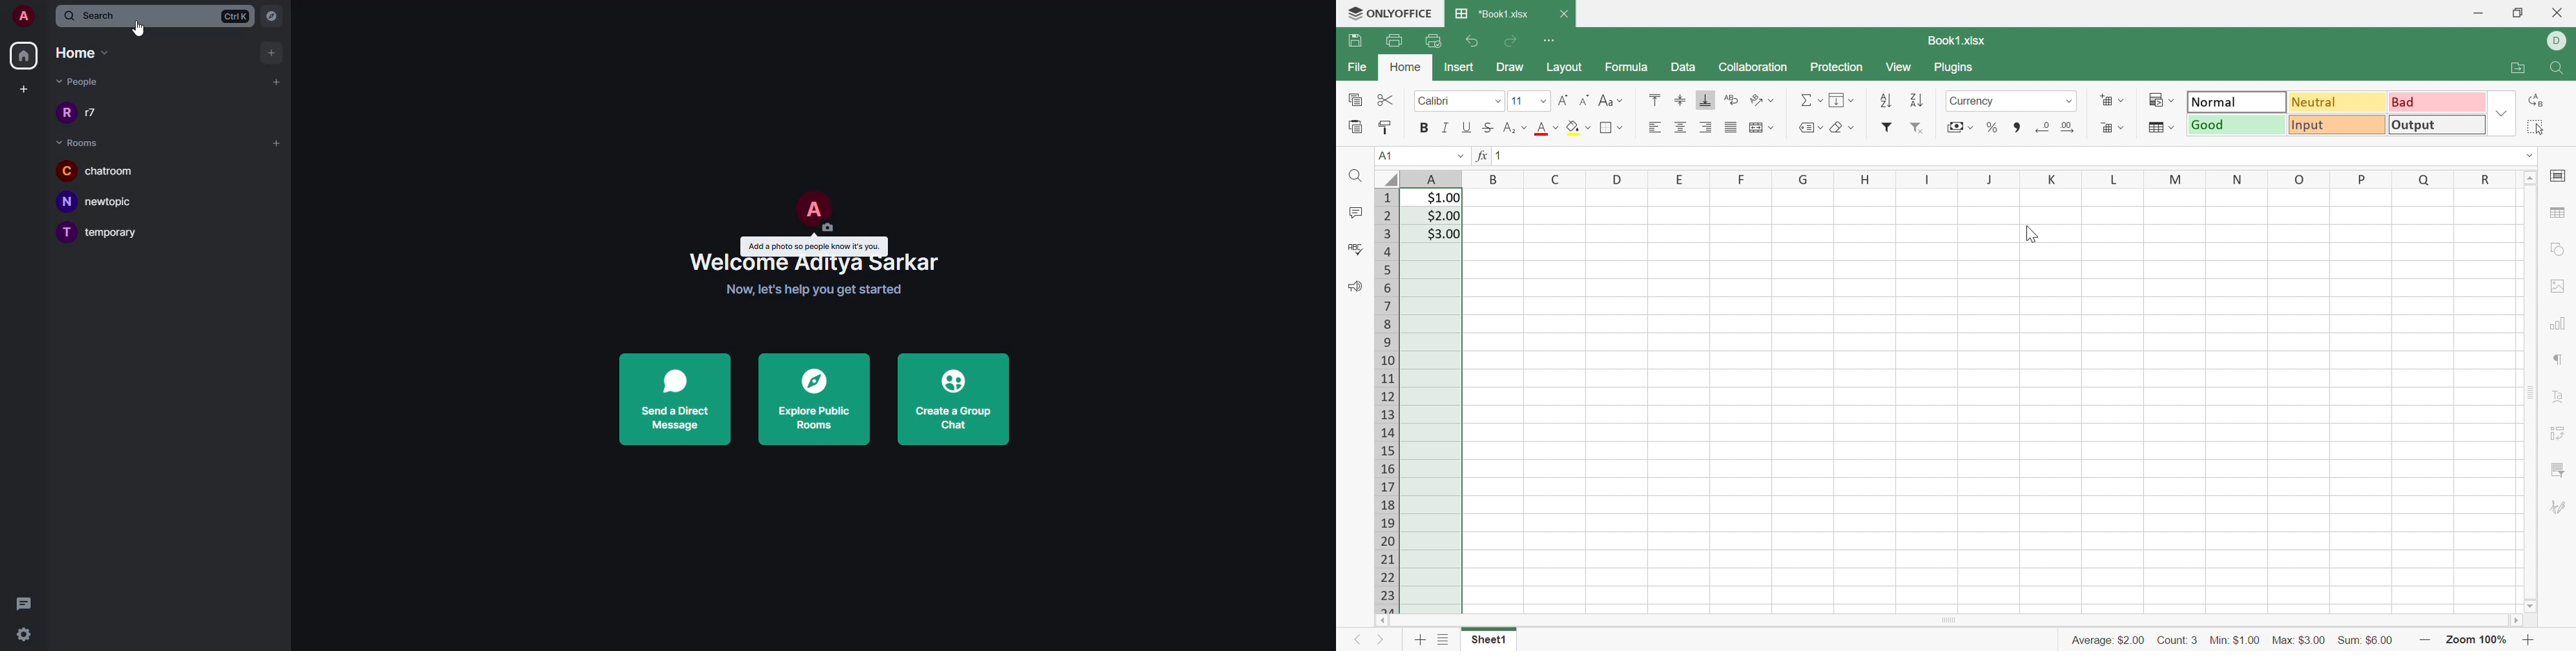 This screenshot has height=672, width=2576. What do you see at coordinates (2518, 622) in the screenshot?
I see `Scroll right` at bounding box center [2518, 622].